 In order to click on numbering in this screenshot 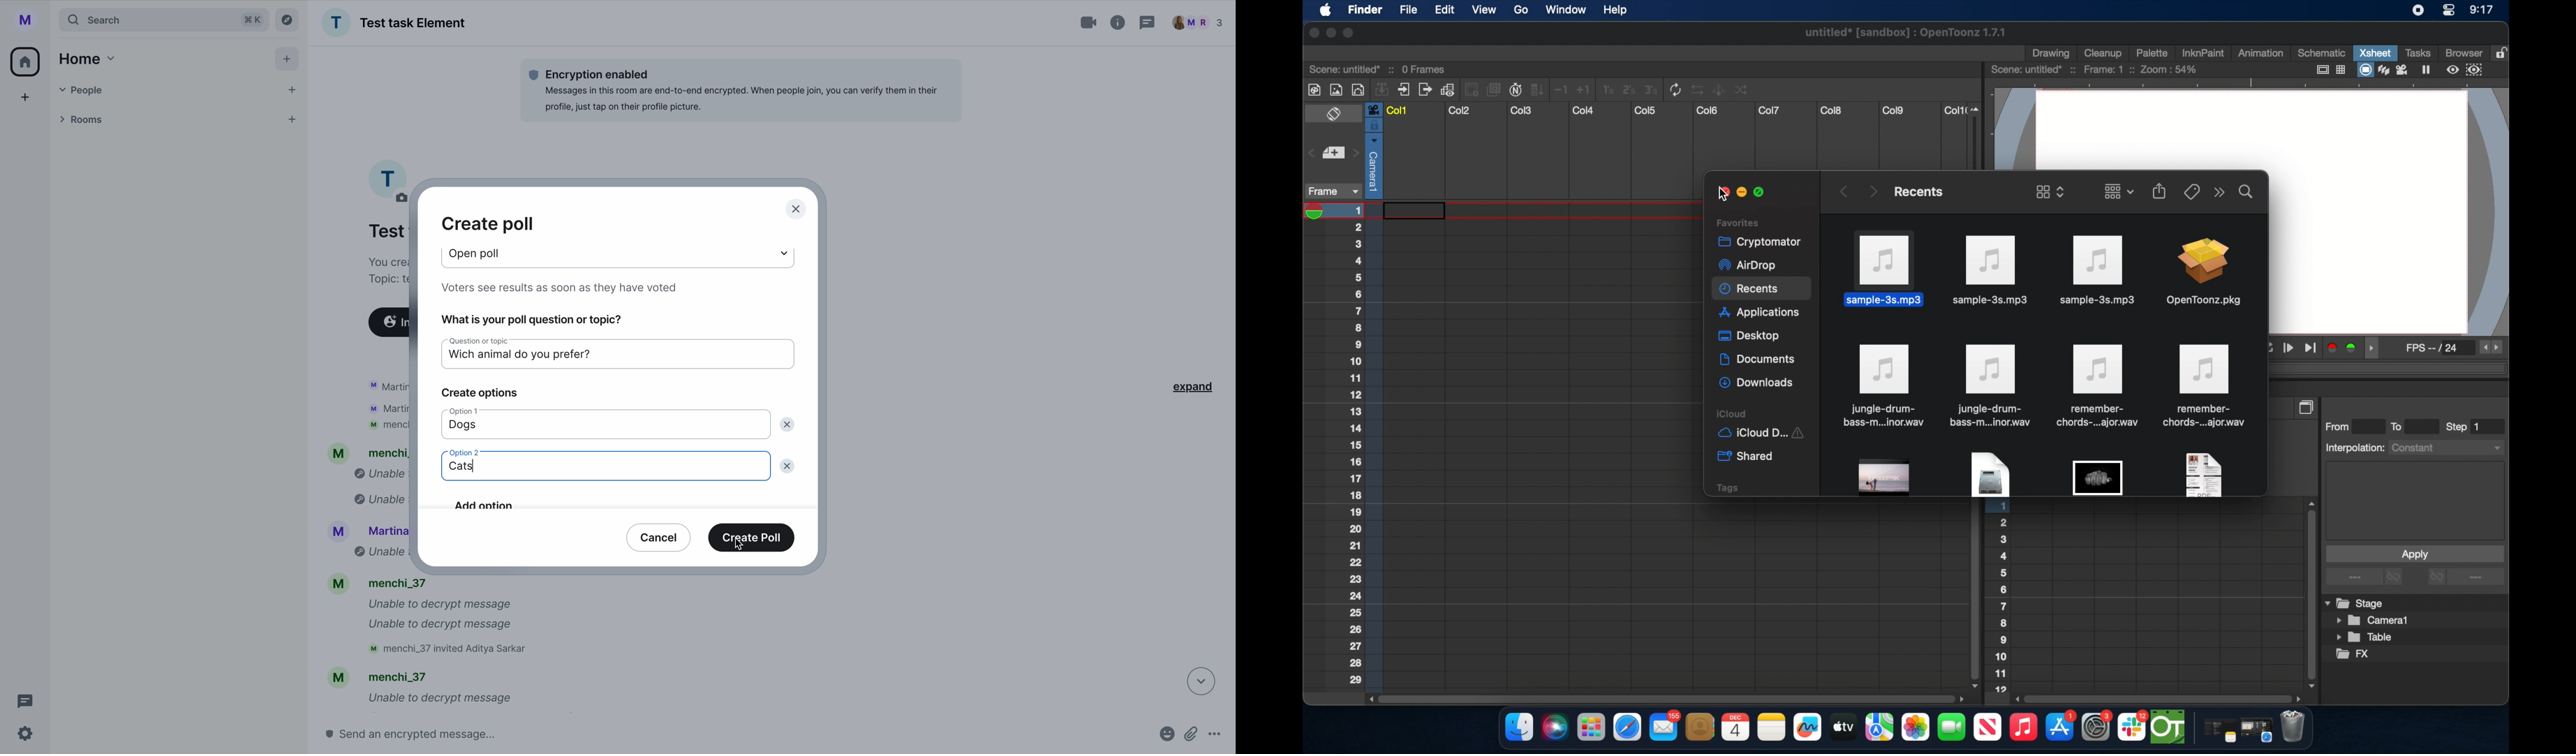, I will do `click(1365, 445)`.